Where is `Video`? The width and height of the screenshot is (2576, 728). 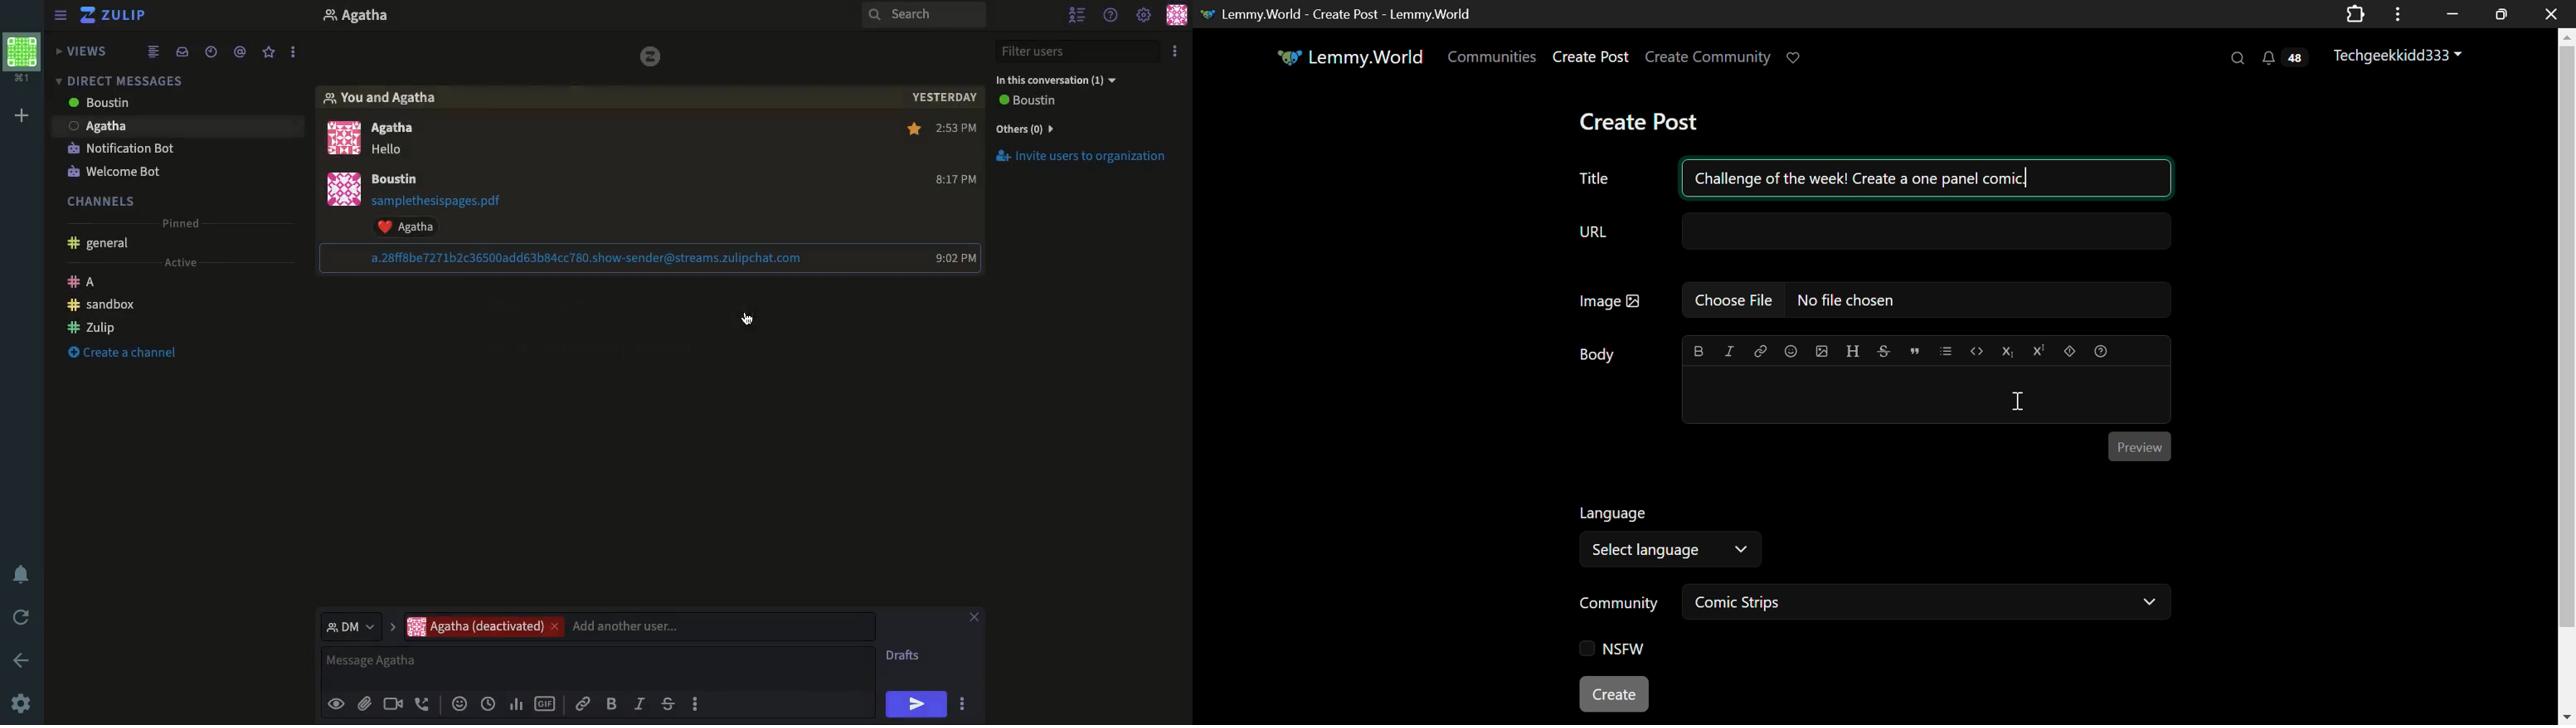 Video is located at coordinates (391, 705).